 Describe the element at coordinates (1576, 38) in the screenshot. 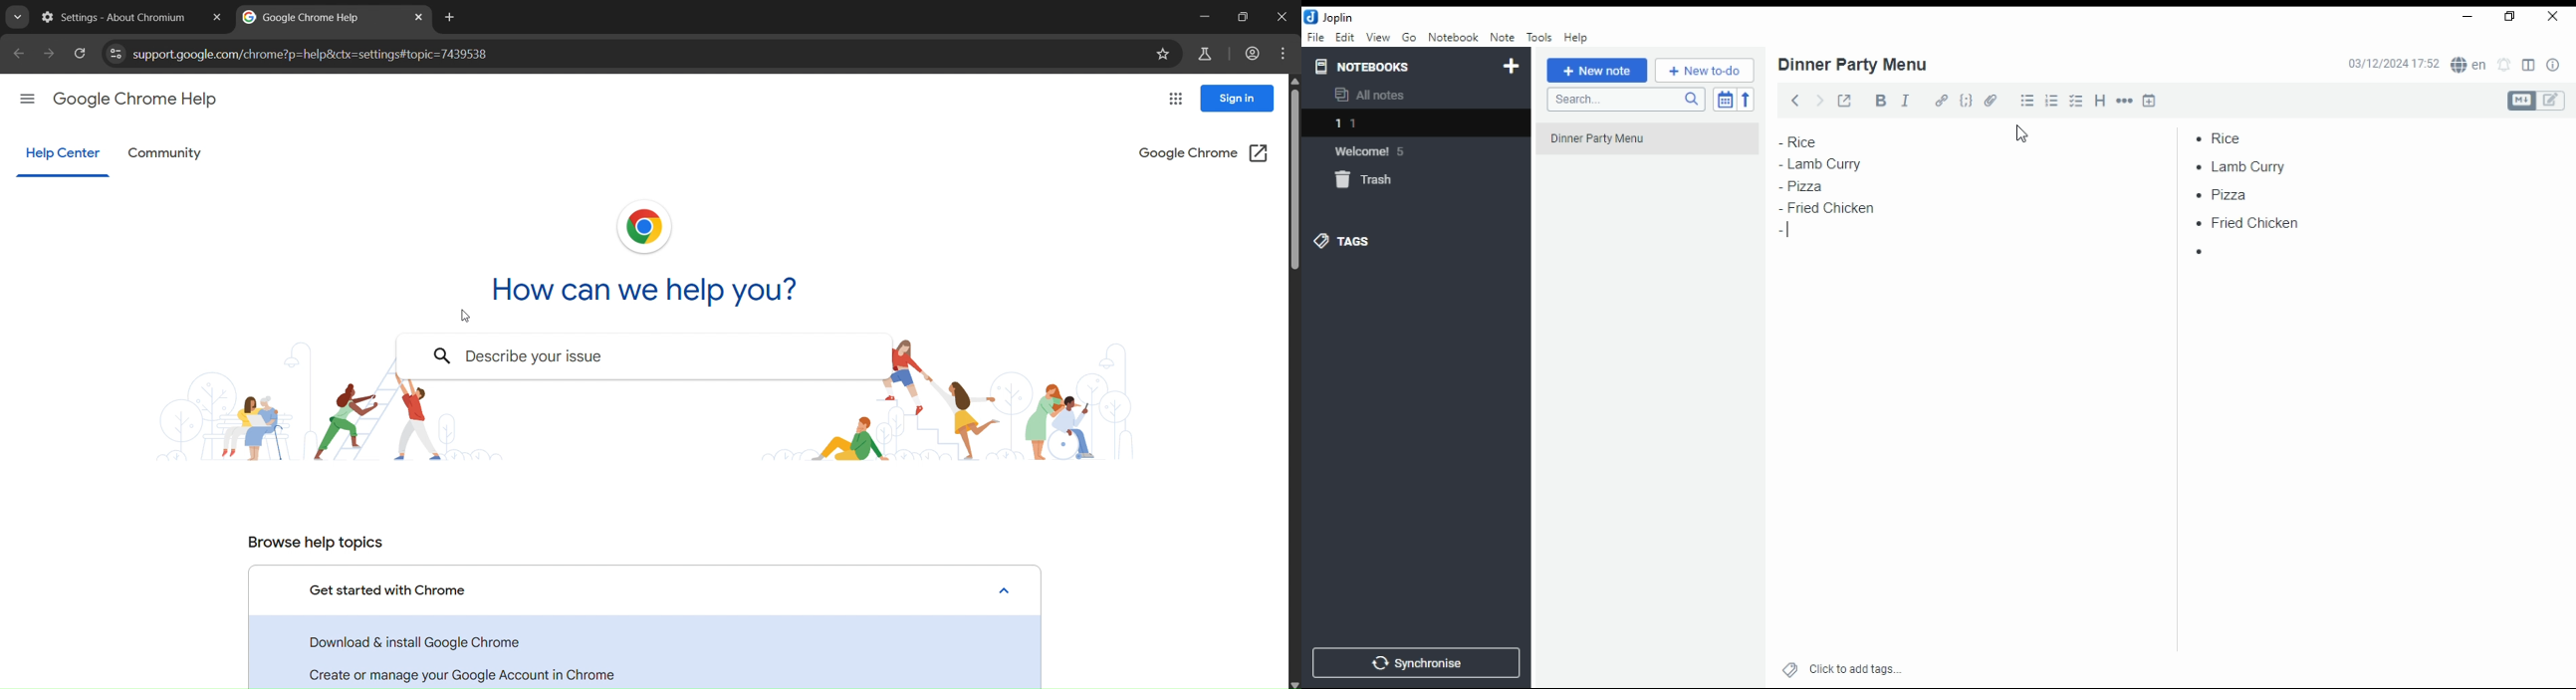

I see `help` at that location.